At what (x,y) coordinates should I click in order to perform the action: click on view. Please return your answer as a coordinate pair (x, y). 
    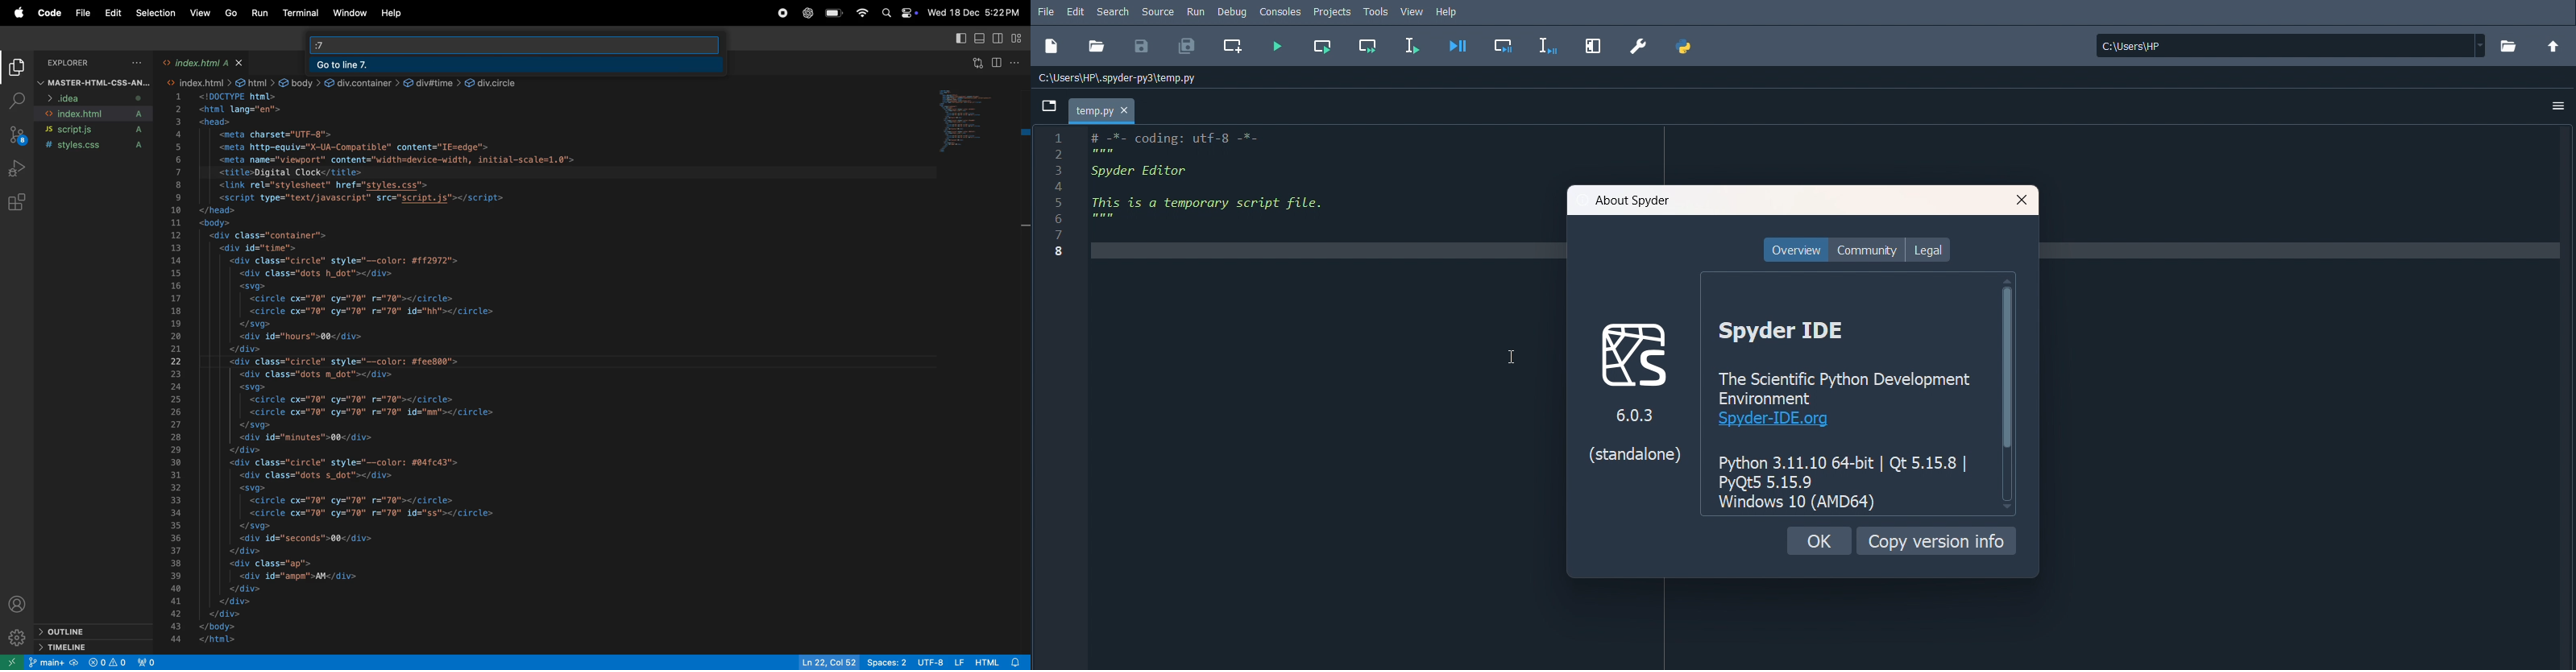
    Looking at the image, I should click on (201, 14).